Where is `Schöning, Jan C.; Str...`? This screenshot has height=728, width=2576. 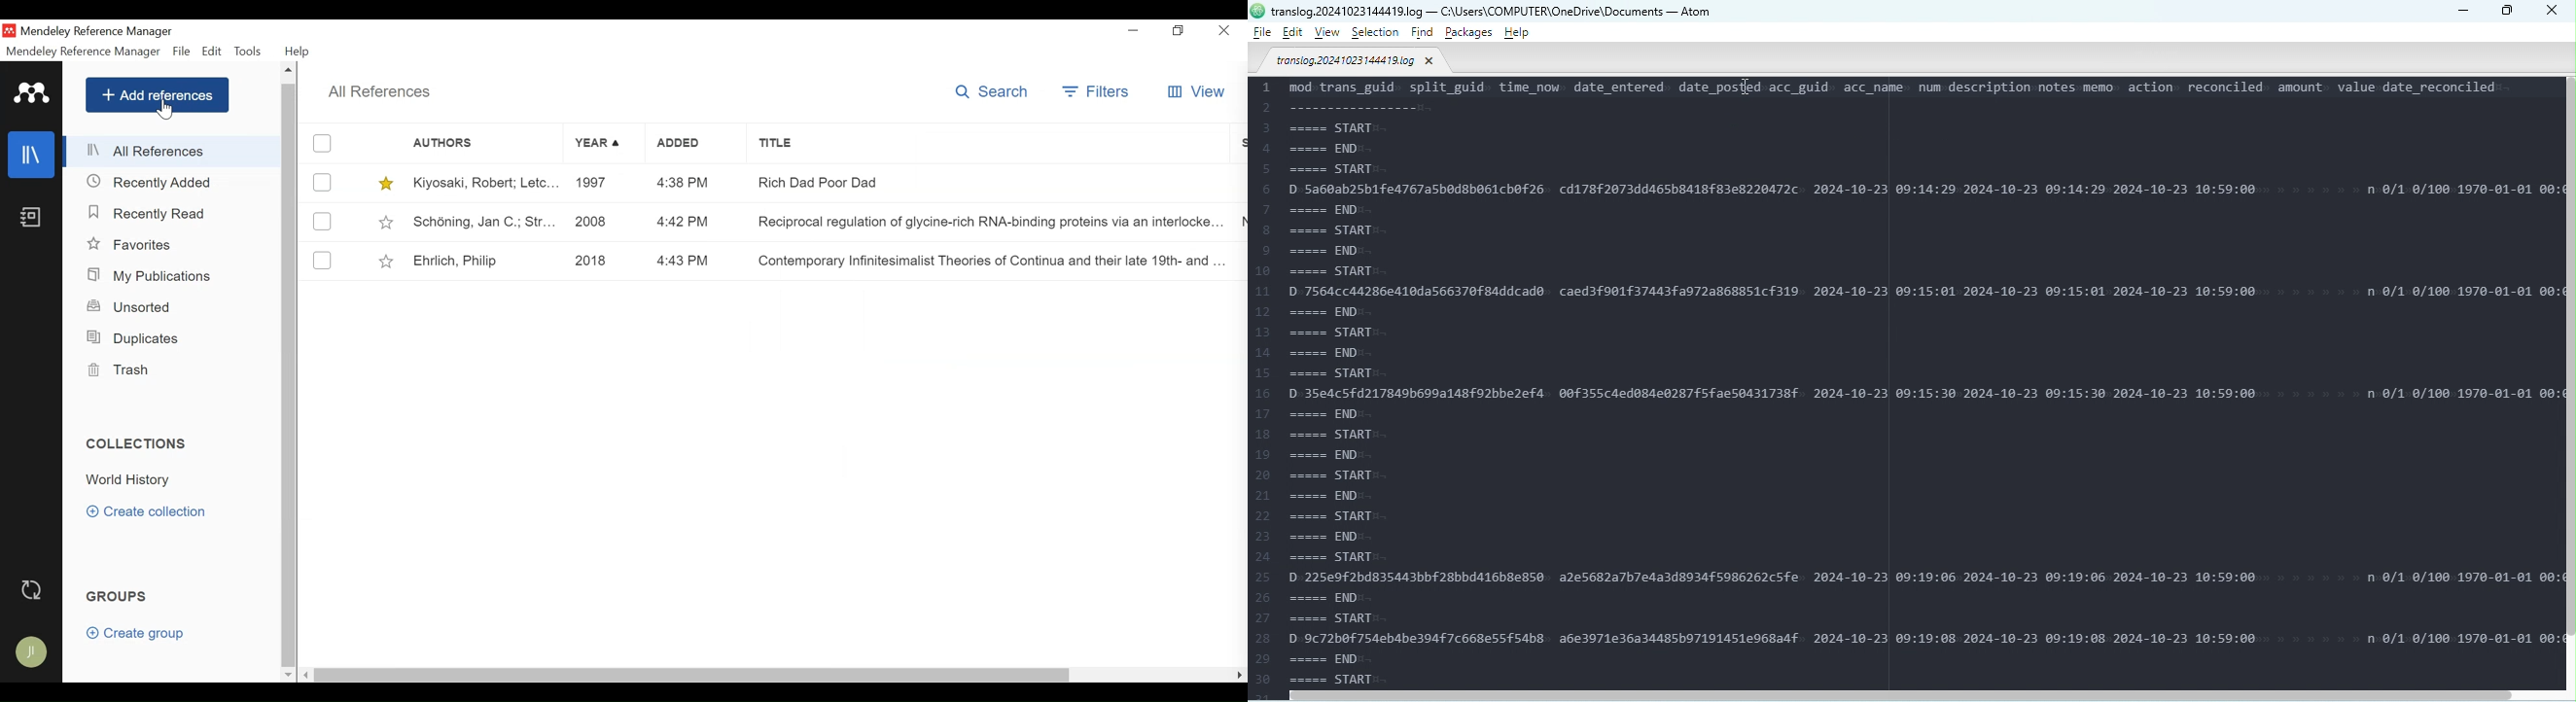 Schöning, Jan C.; Str... is located at coordinates (484, 222).